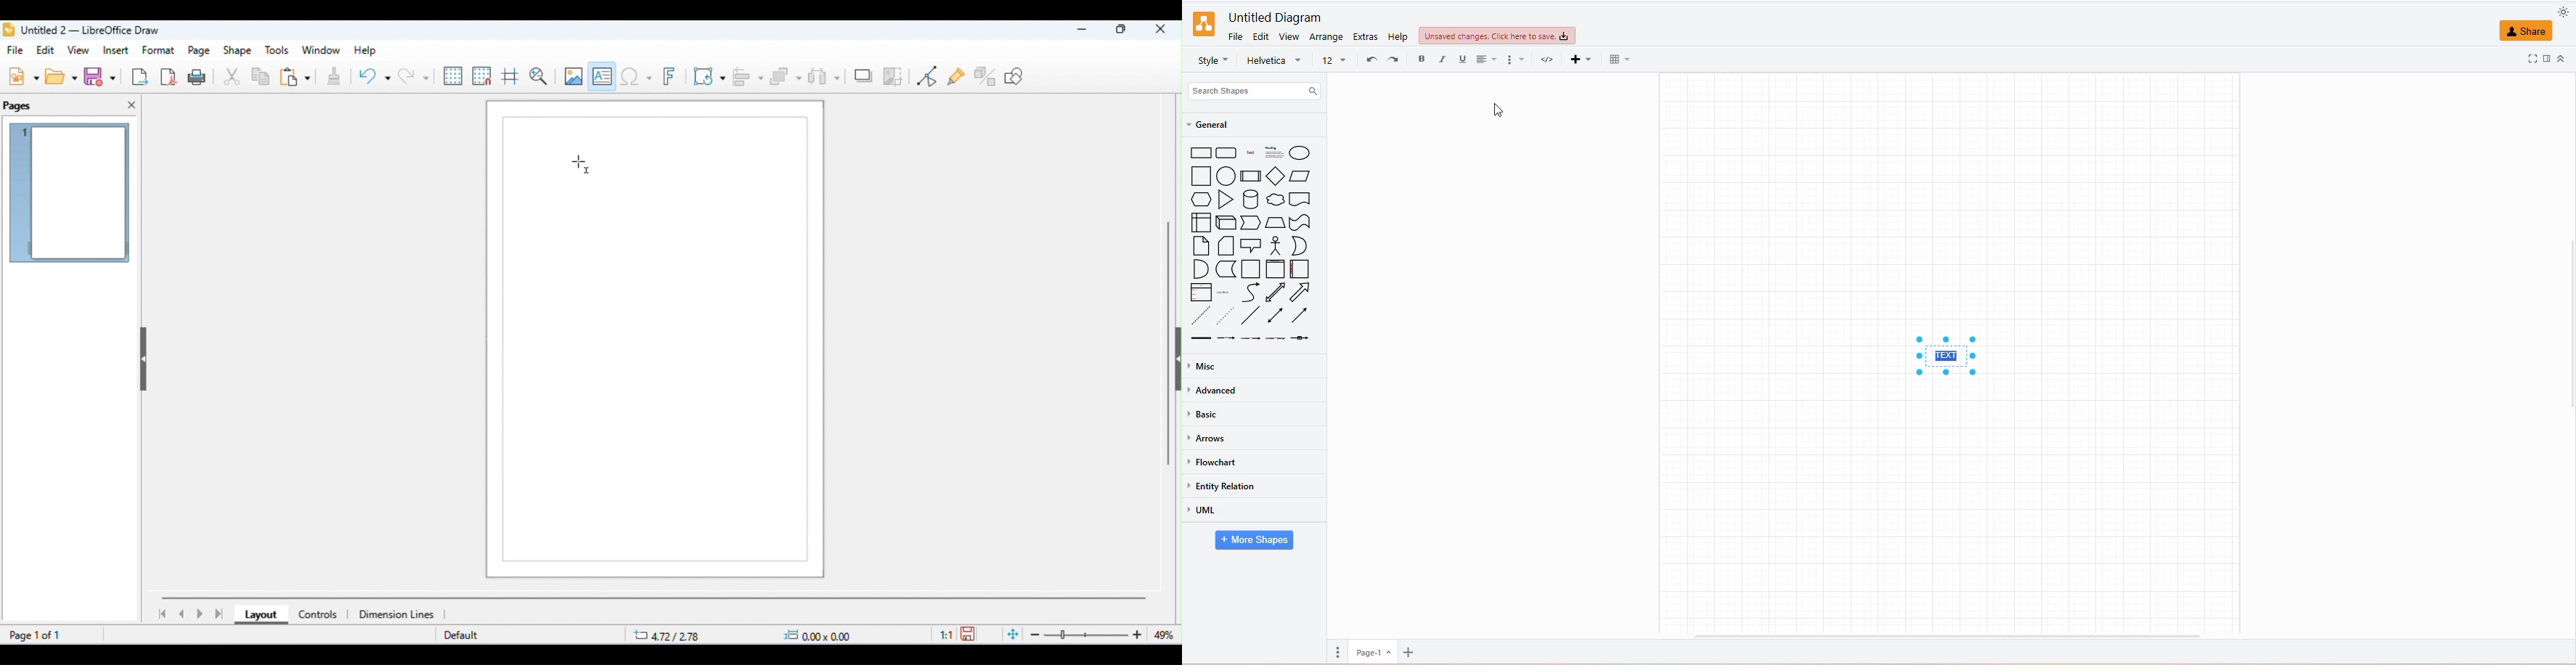  What do you see at coordinates (744, 635) in the screenshot?
I see `position and size` at bounding box center [744, 635].